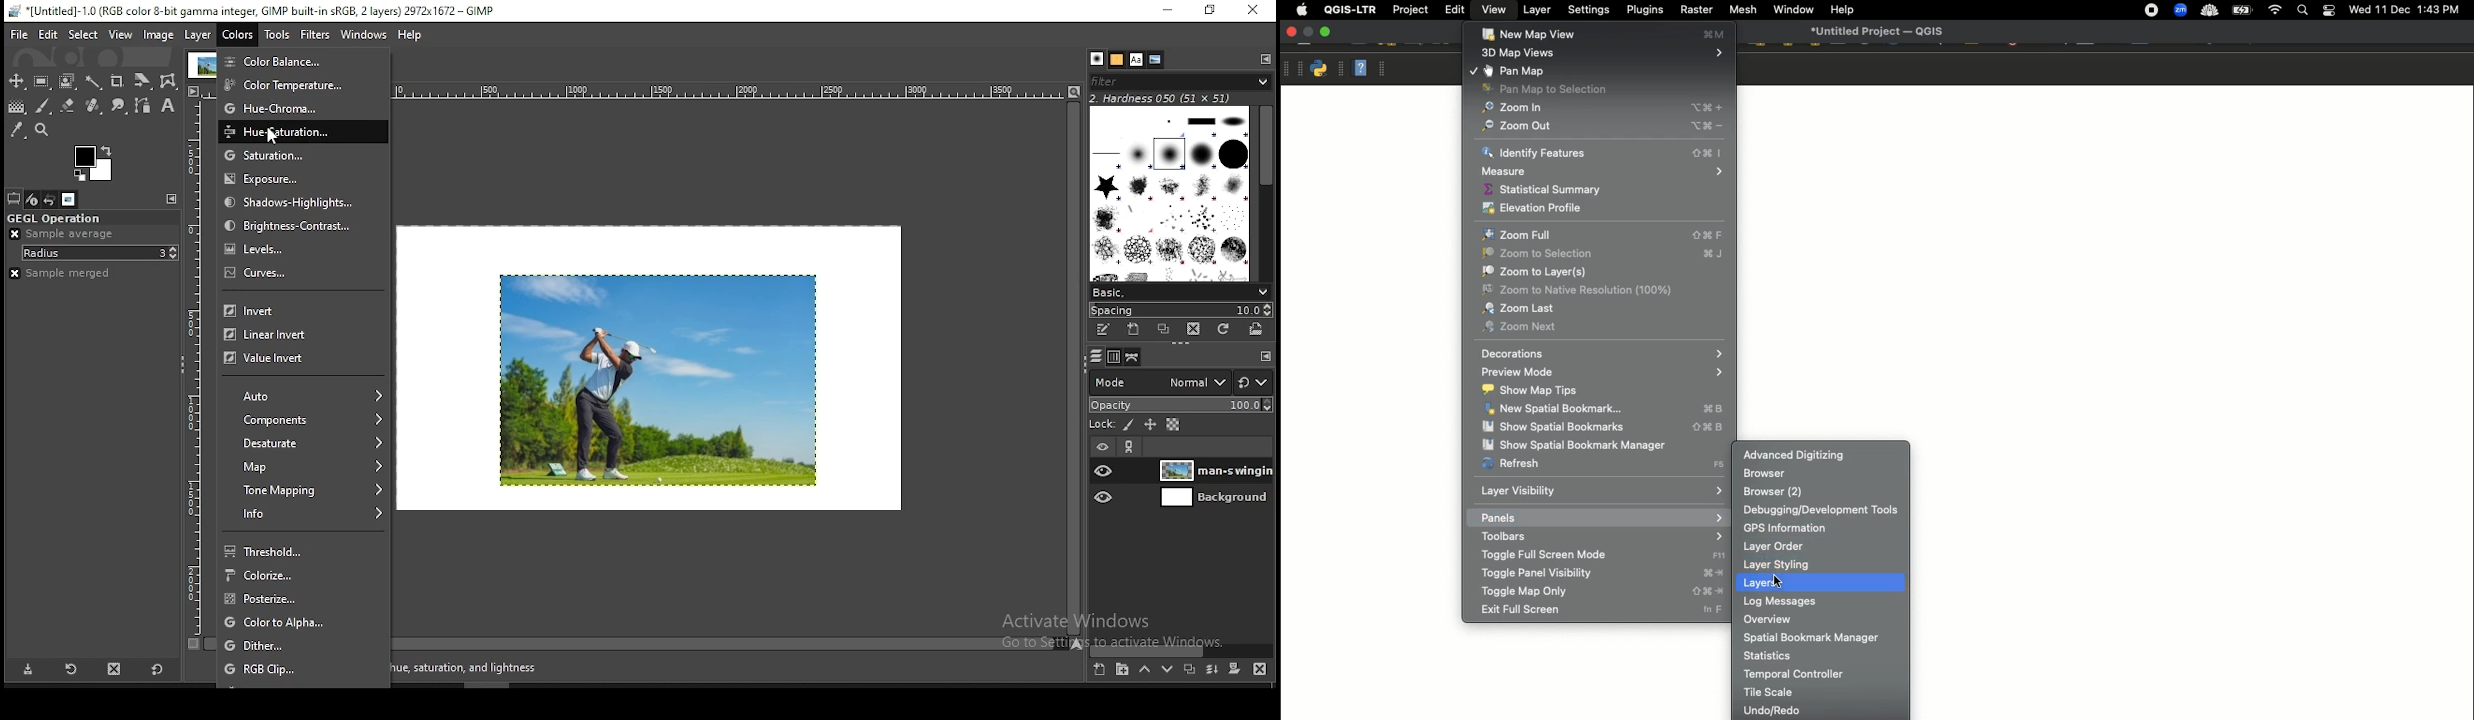 The image size is (2492, 728). I want to click on radius, so click(100, 253).